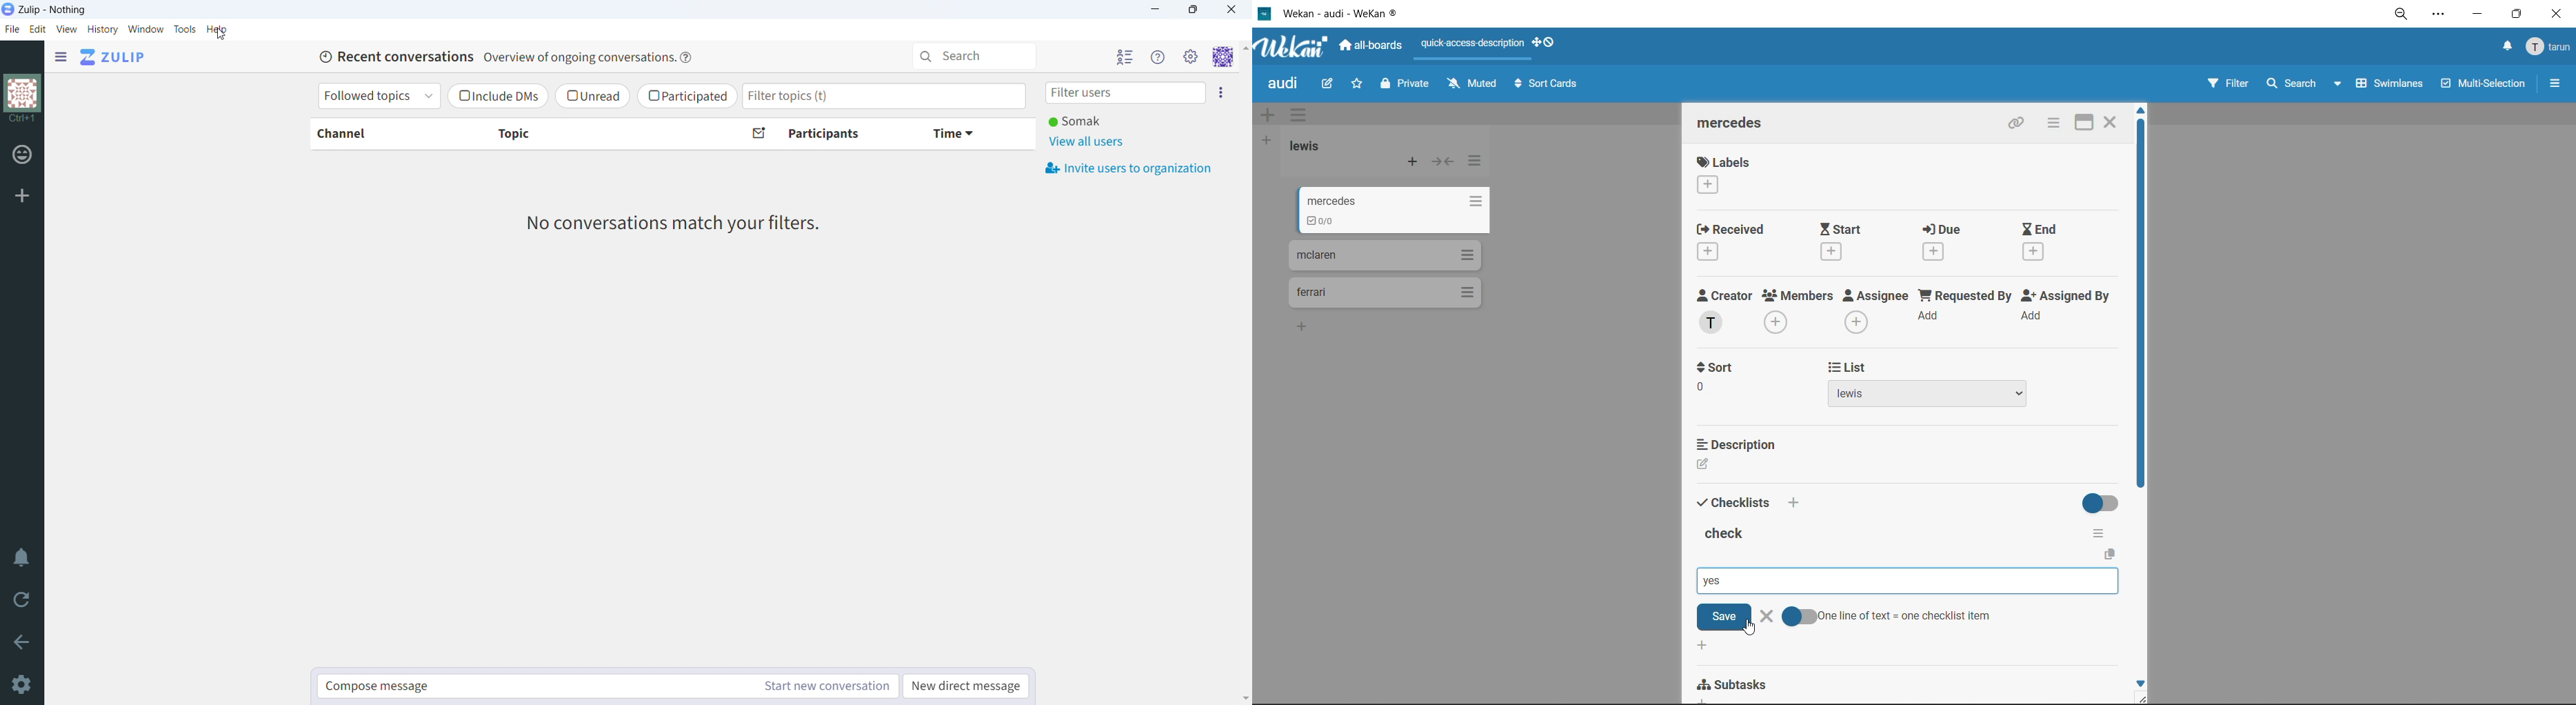 The width and height of the screenshot is (2576, 728). I want to click on channel, so click(378, 134).